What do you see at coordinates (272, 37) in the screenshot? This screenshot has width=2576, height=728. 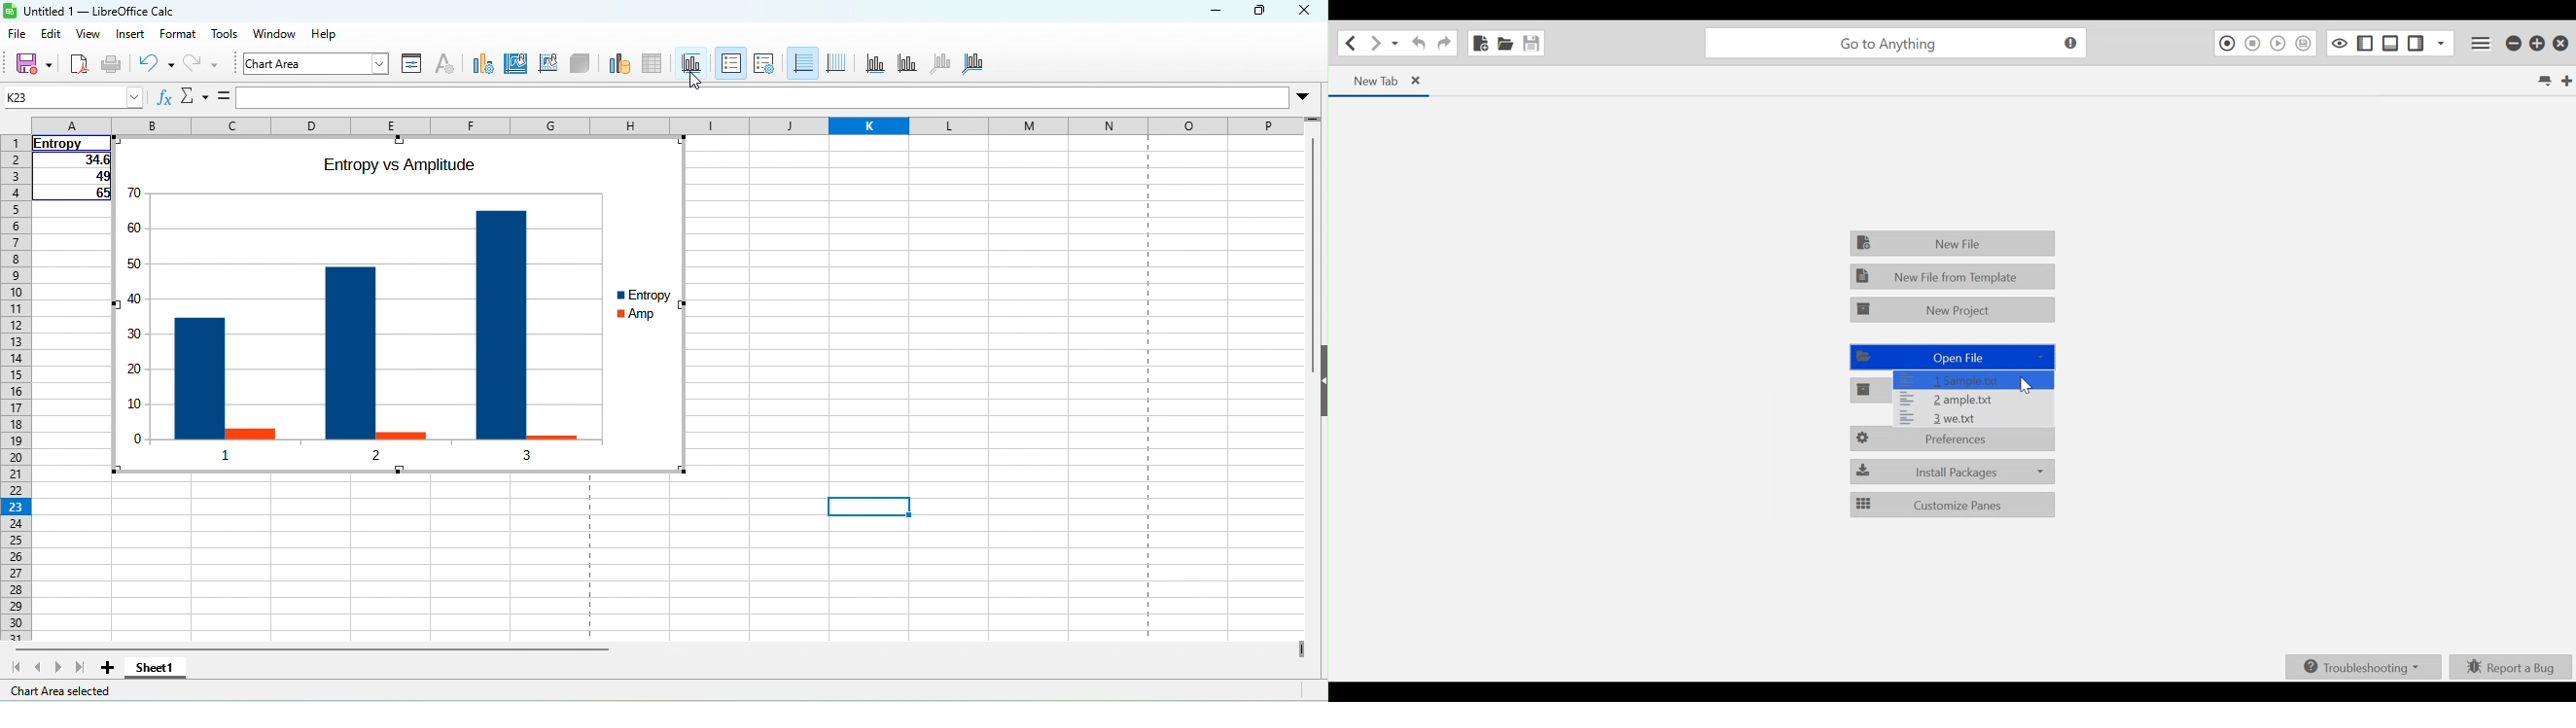 I see `windows` at bounding box center [272, 37].